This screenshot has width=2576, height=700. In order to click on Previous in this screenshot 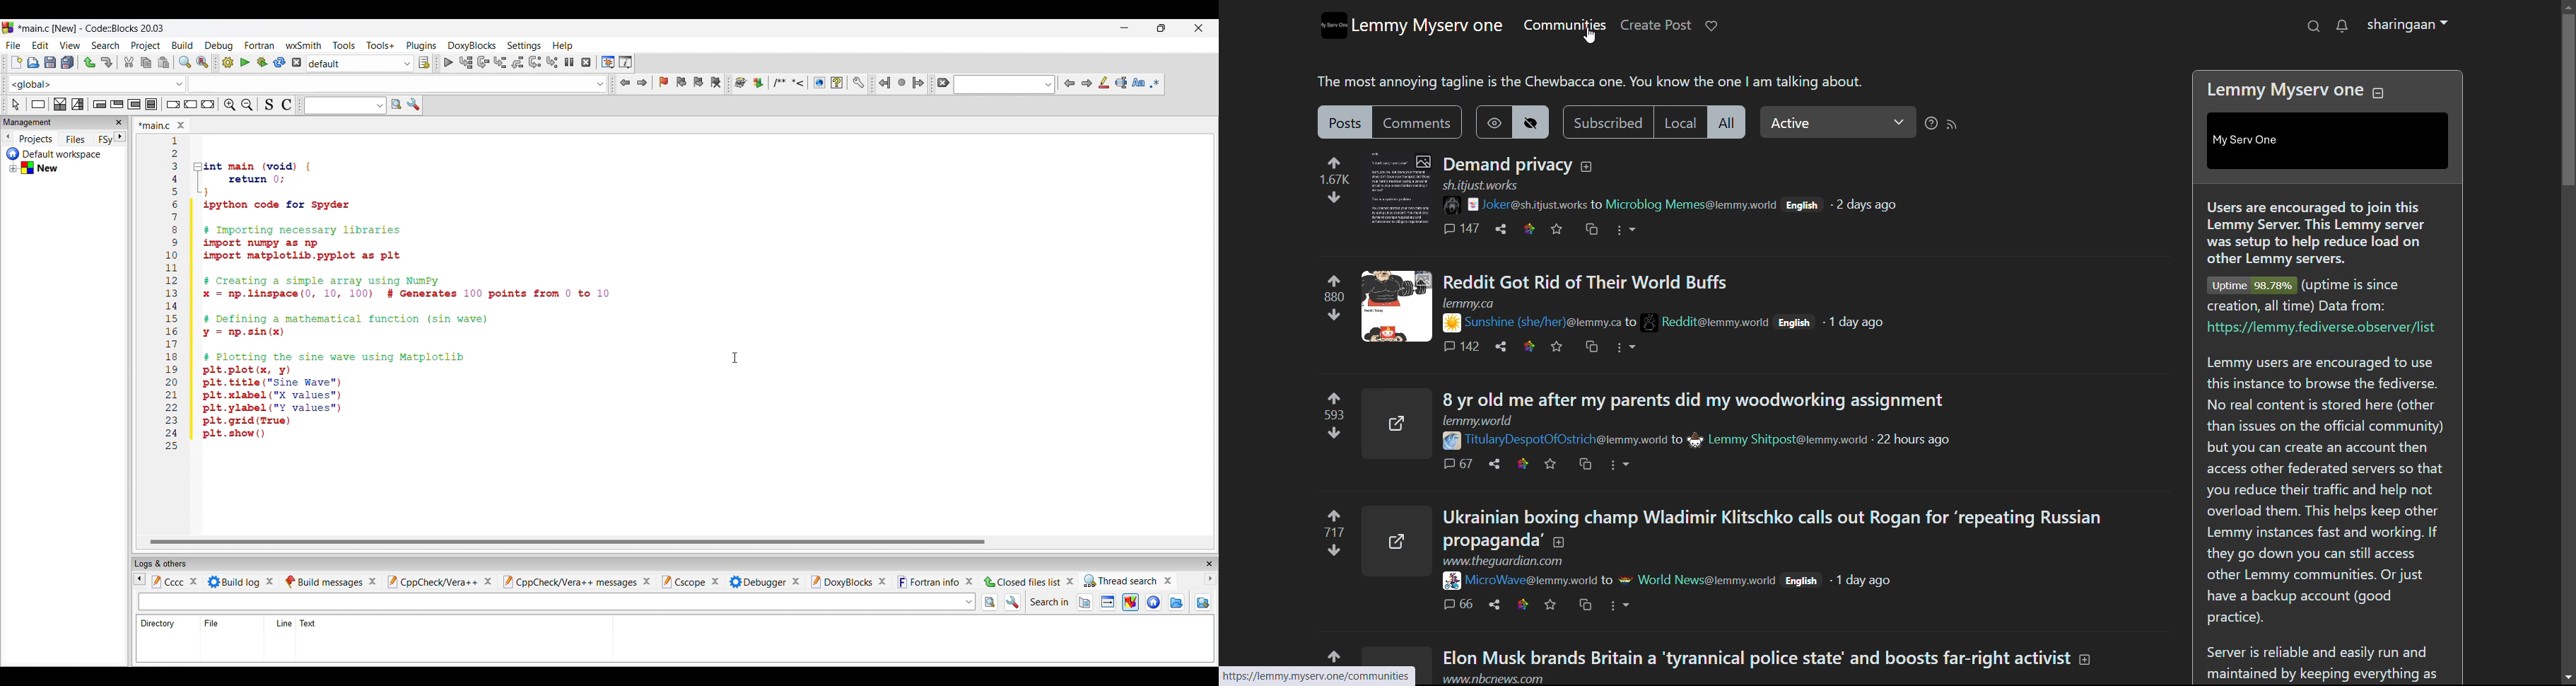, I will do `click(1067, 79)`.